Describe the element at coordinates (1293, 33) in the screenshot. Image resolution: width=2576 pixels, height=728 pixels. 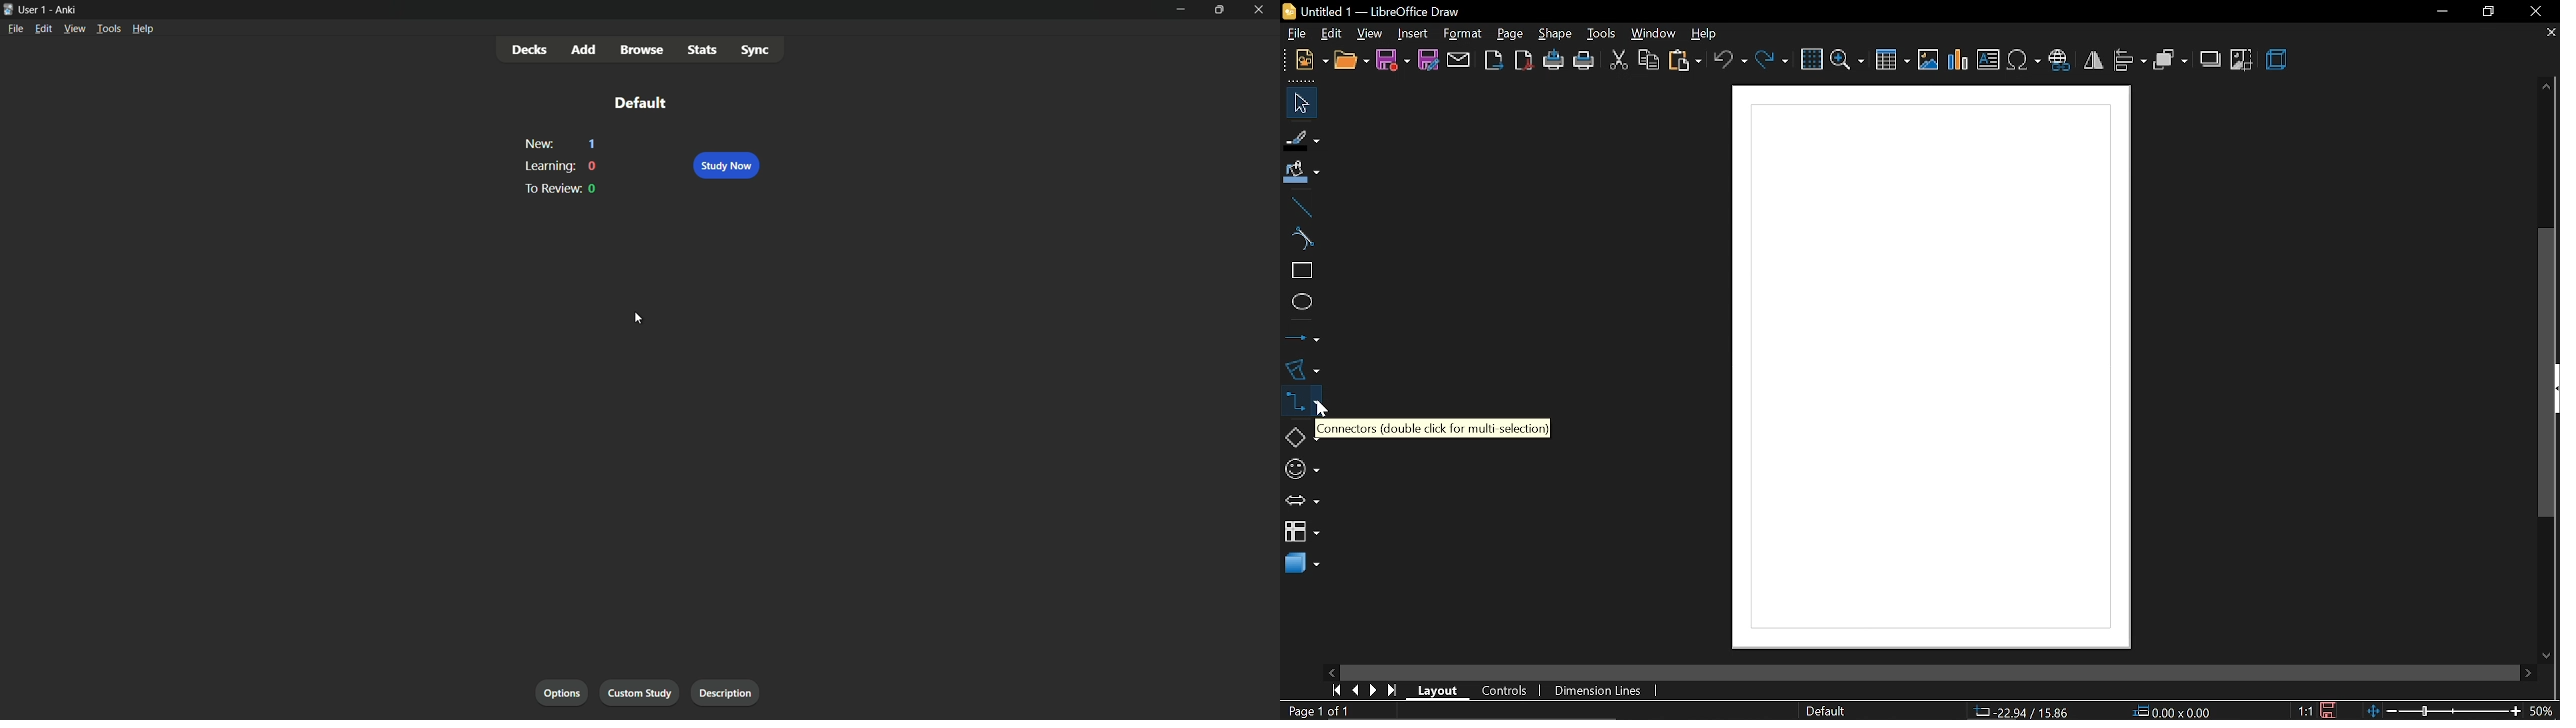
I see `file` at that location.